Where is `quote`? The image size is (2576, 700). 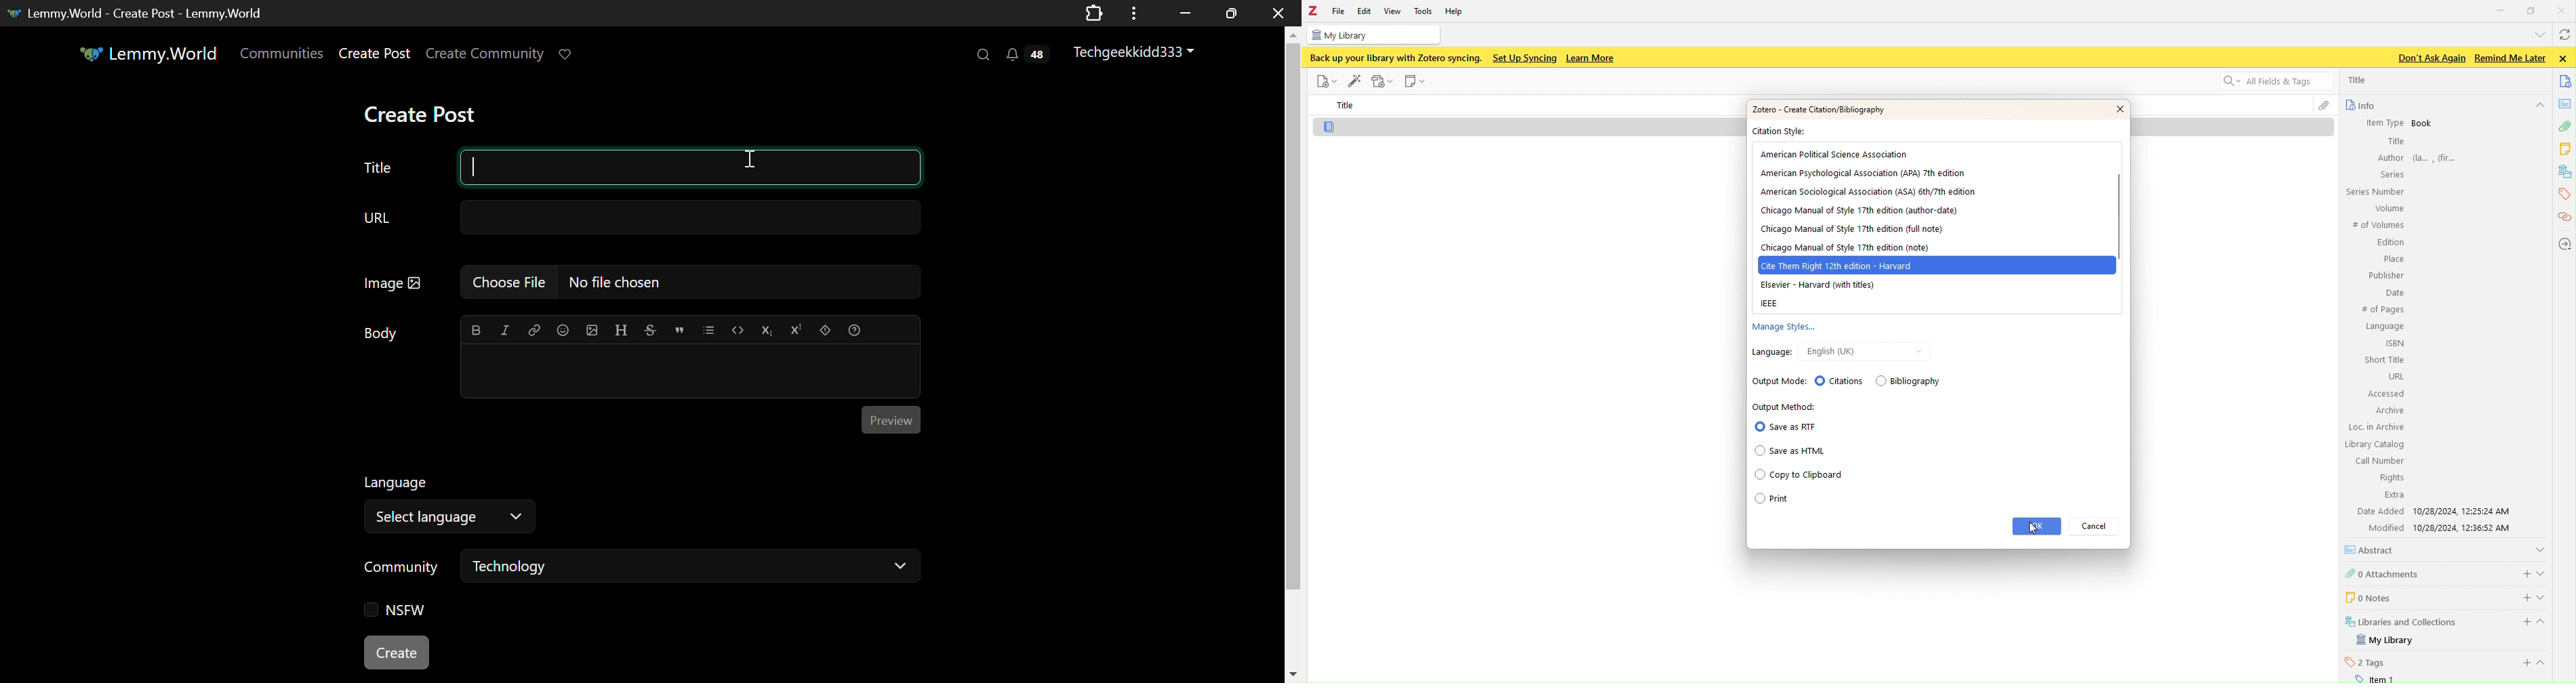 quote is located at coordinates (679, 329).